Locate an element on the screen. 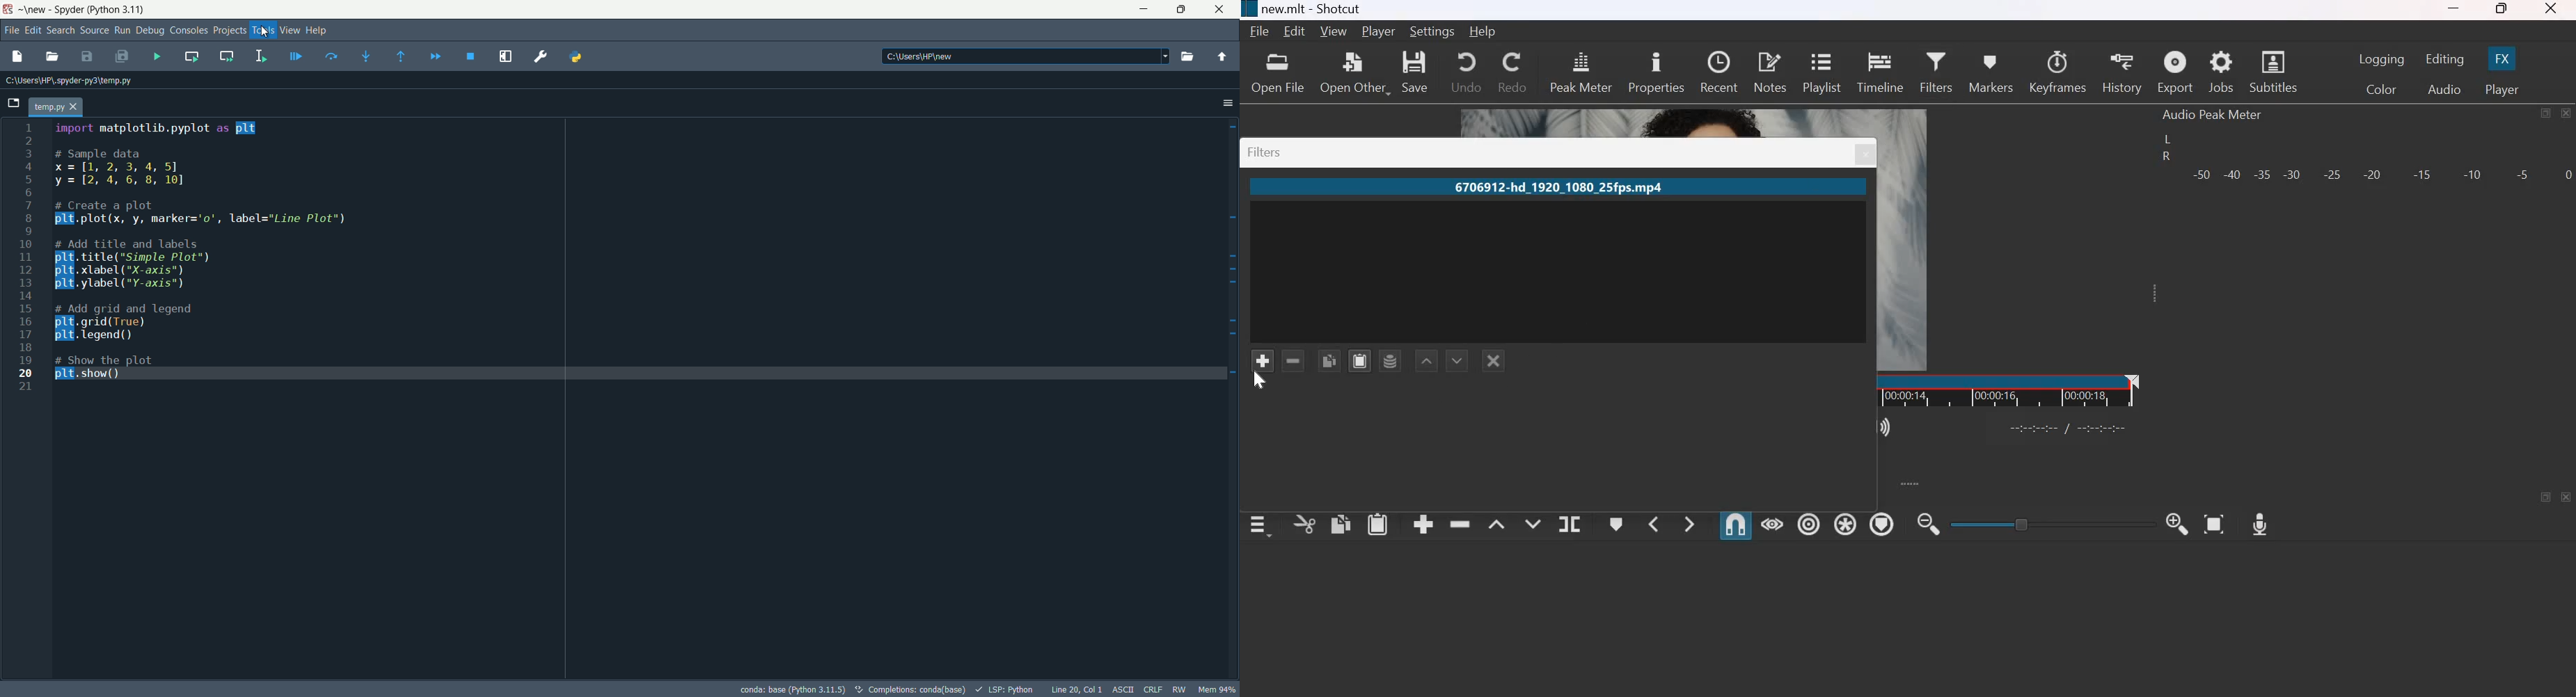  edit is located at coordinates (33, 30).